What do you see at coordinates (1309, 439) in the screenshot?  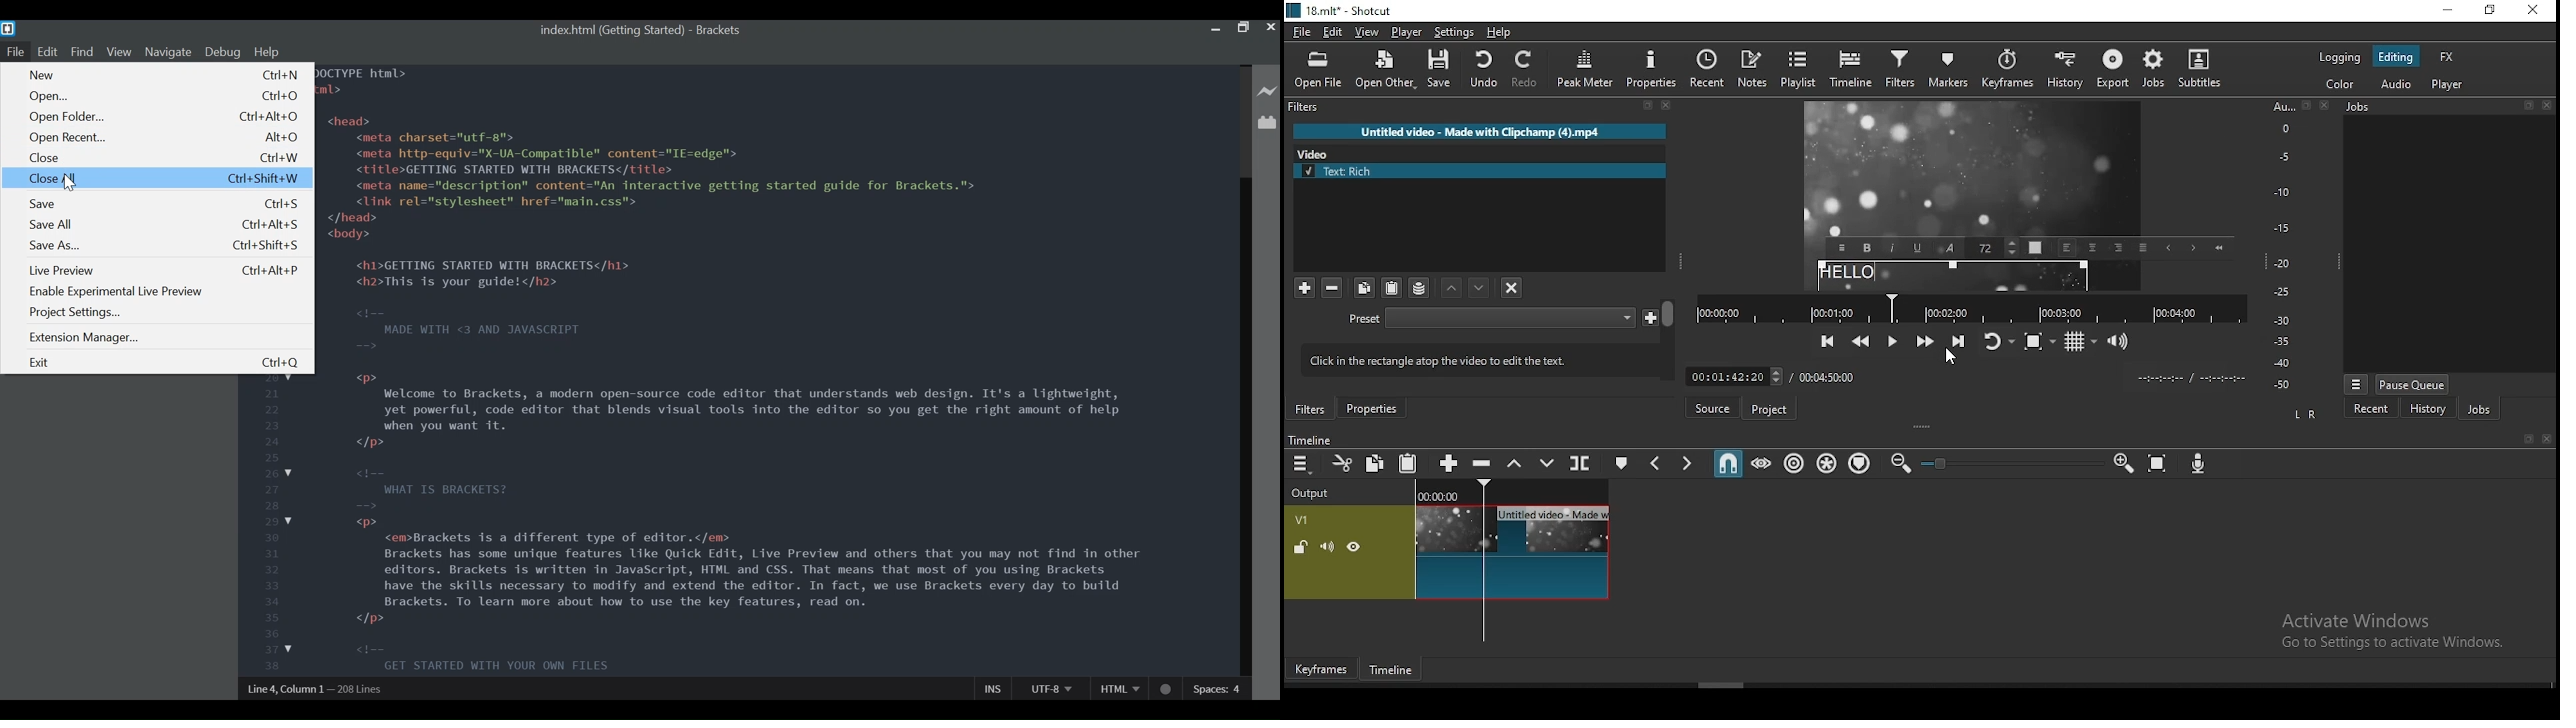 I see `Timeline` at bounding box center [1309, 439].